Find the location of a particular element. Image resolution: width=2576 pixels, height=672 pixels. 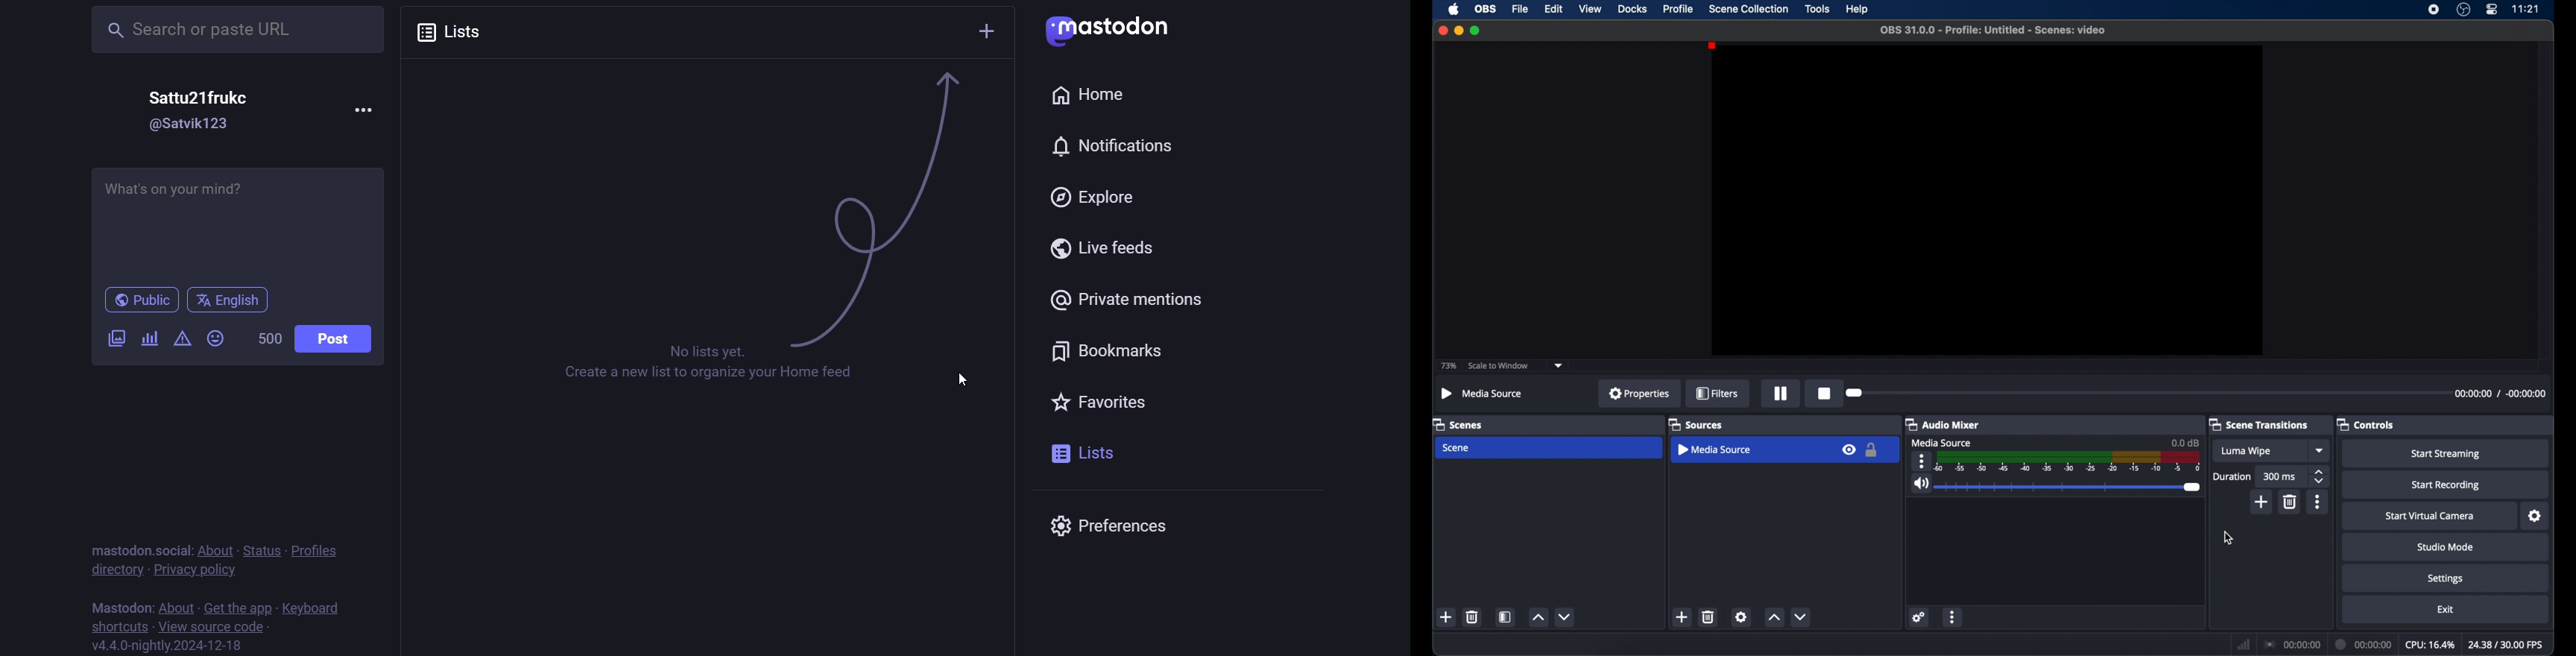

settings is located at coordinates (2536, 516).